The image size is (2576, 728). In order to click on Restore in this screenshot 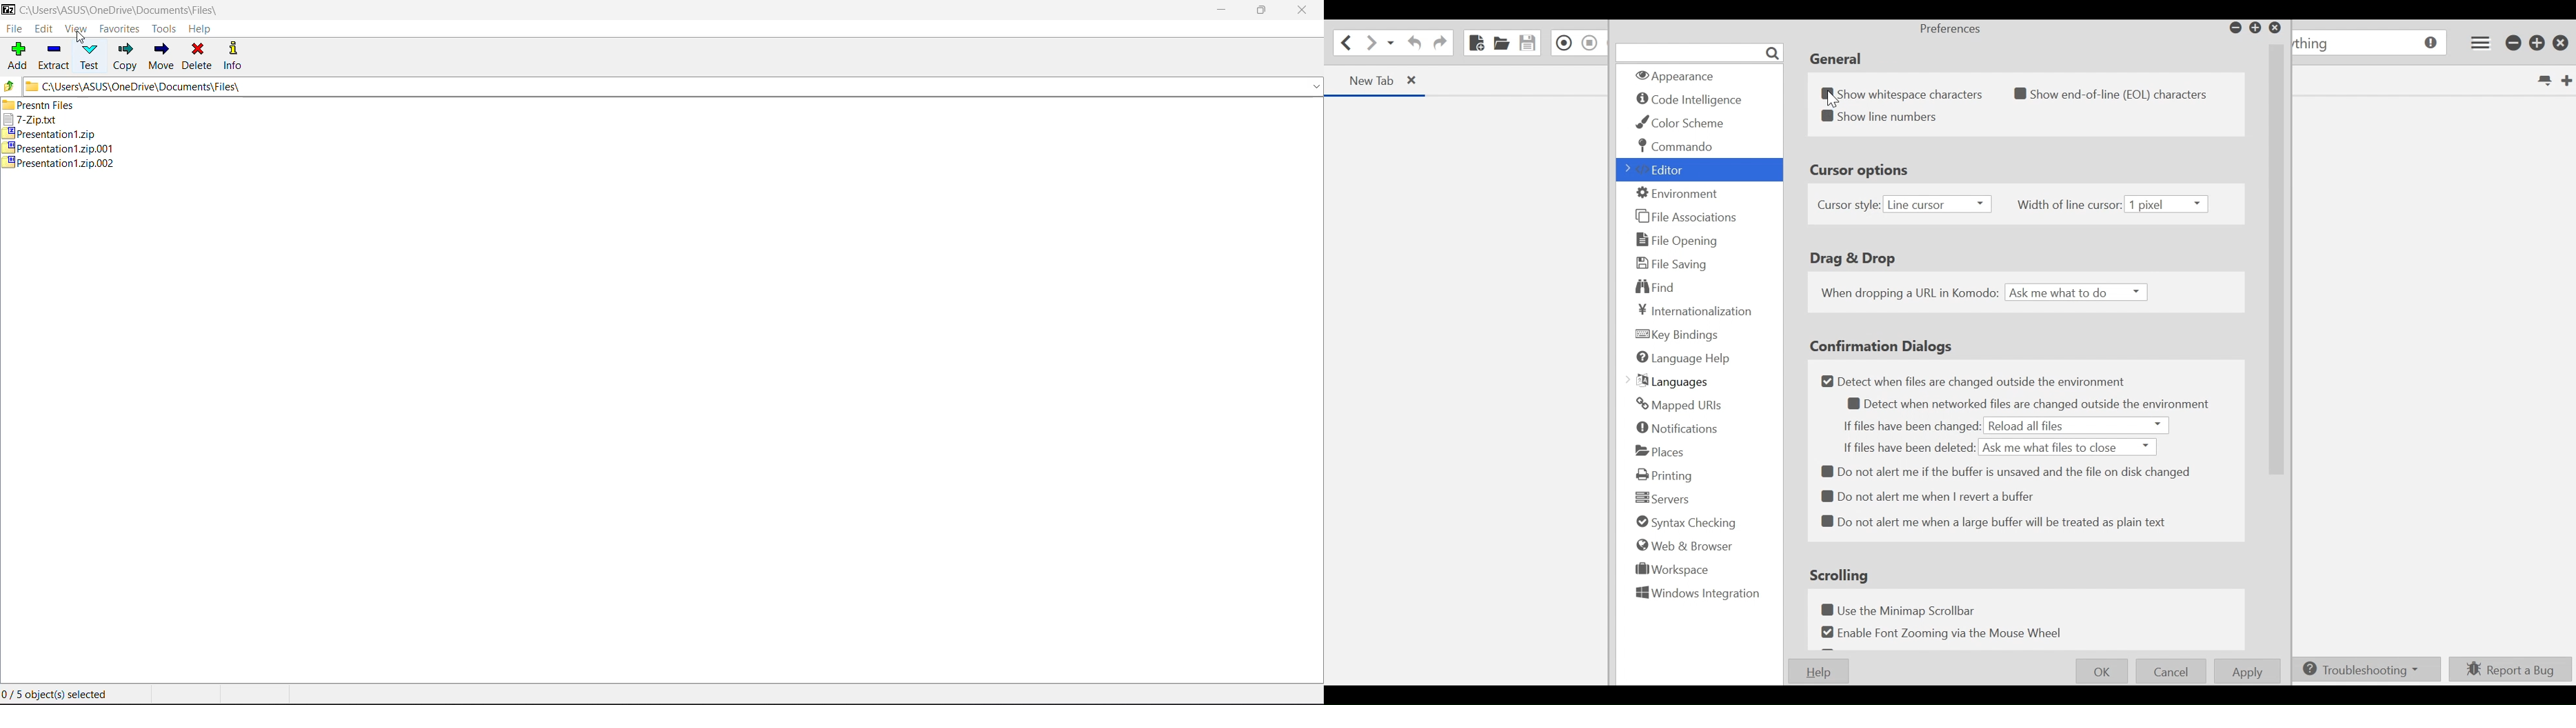, I will do `click(2255, 27)`.